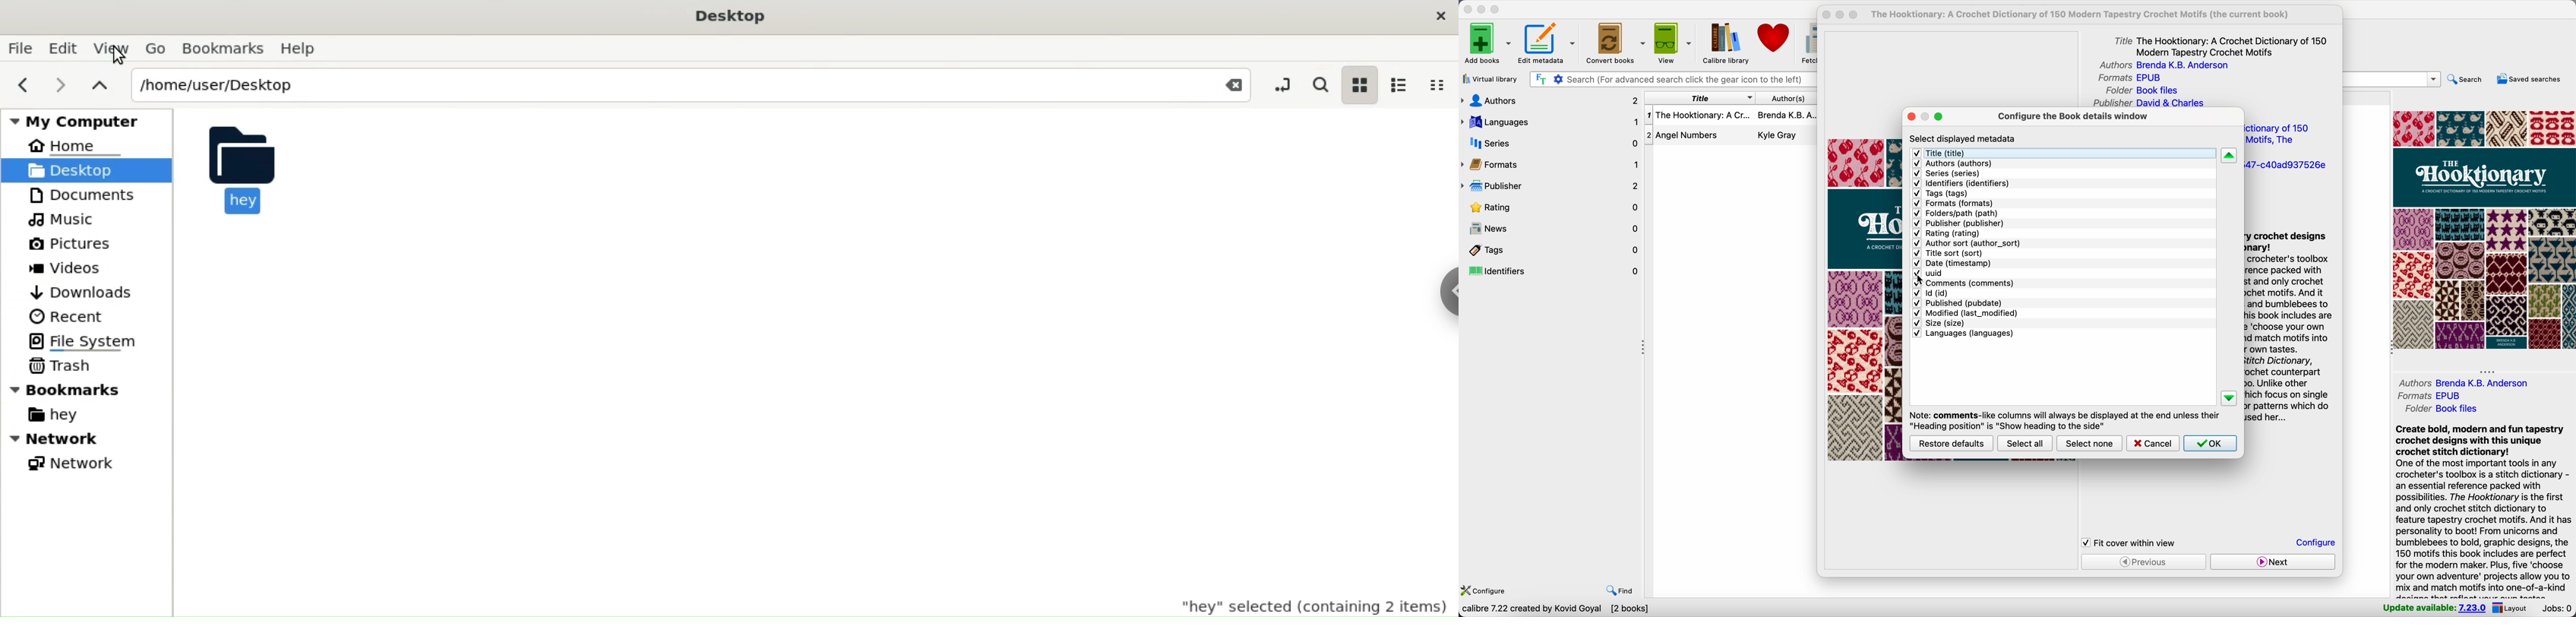  Describe the element at coordinates (1957, 213) in the screenshot. I see `folders/path` at that location.